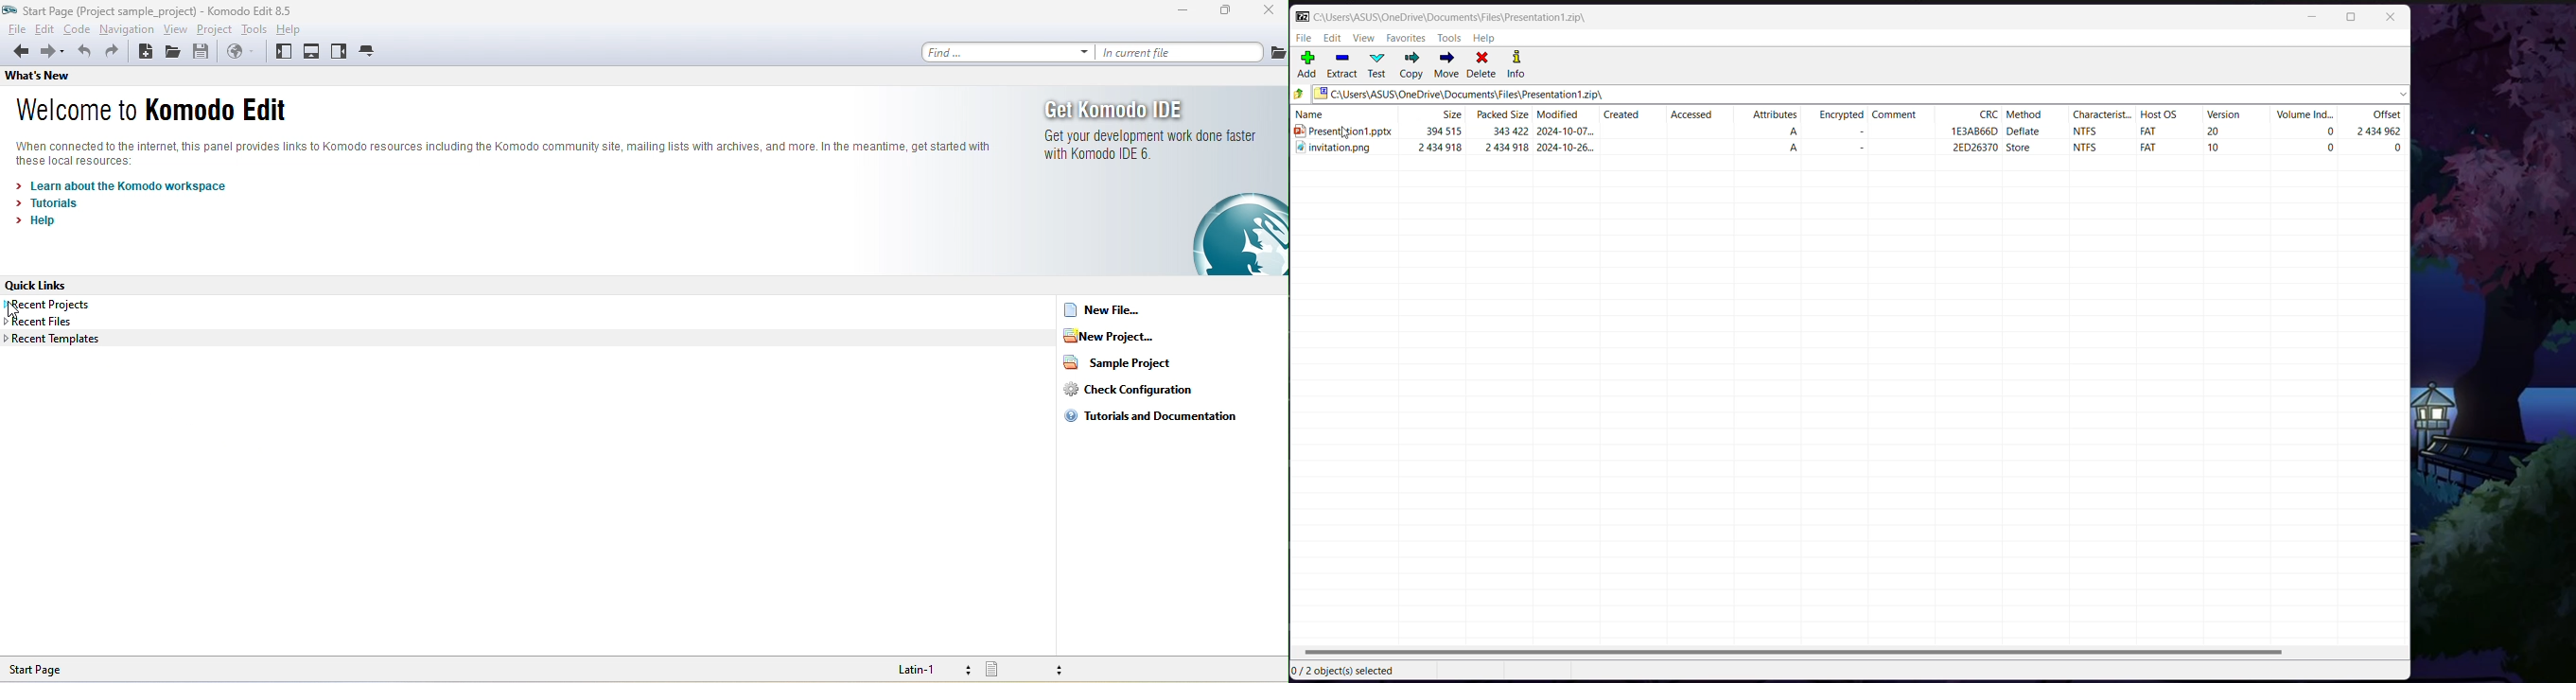 The image size is (2576, 700). What do you see at coordinates (2383, 132) in the screenshot?
I see ` 24545902` at bounding box center [2383, 132].